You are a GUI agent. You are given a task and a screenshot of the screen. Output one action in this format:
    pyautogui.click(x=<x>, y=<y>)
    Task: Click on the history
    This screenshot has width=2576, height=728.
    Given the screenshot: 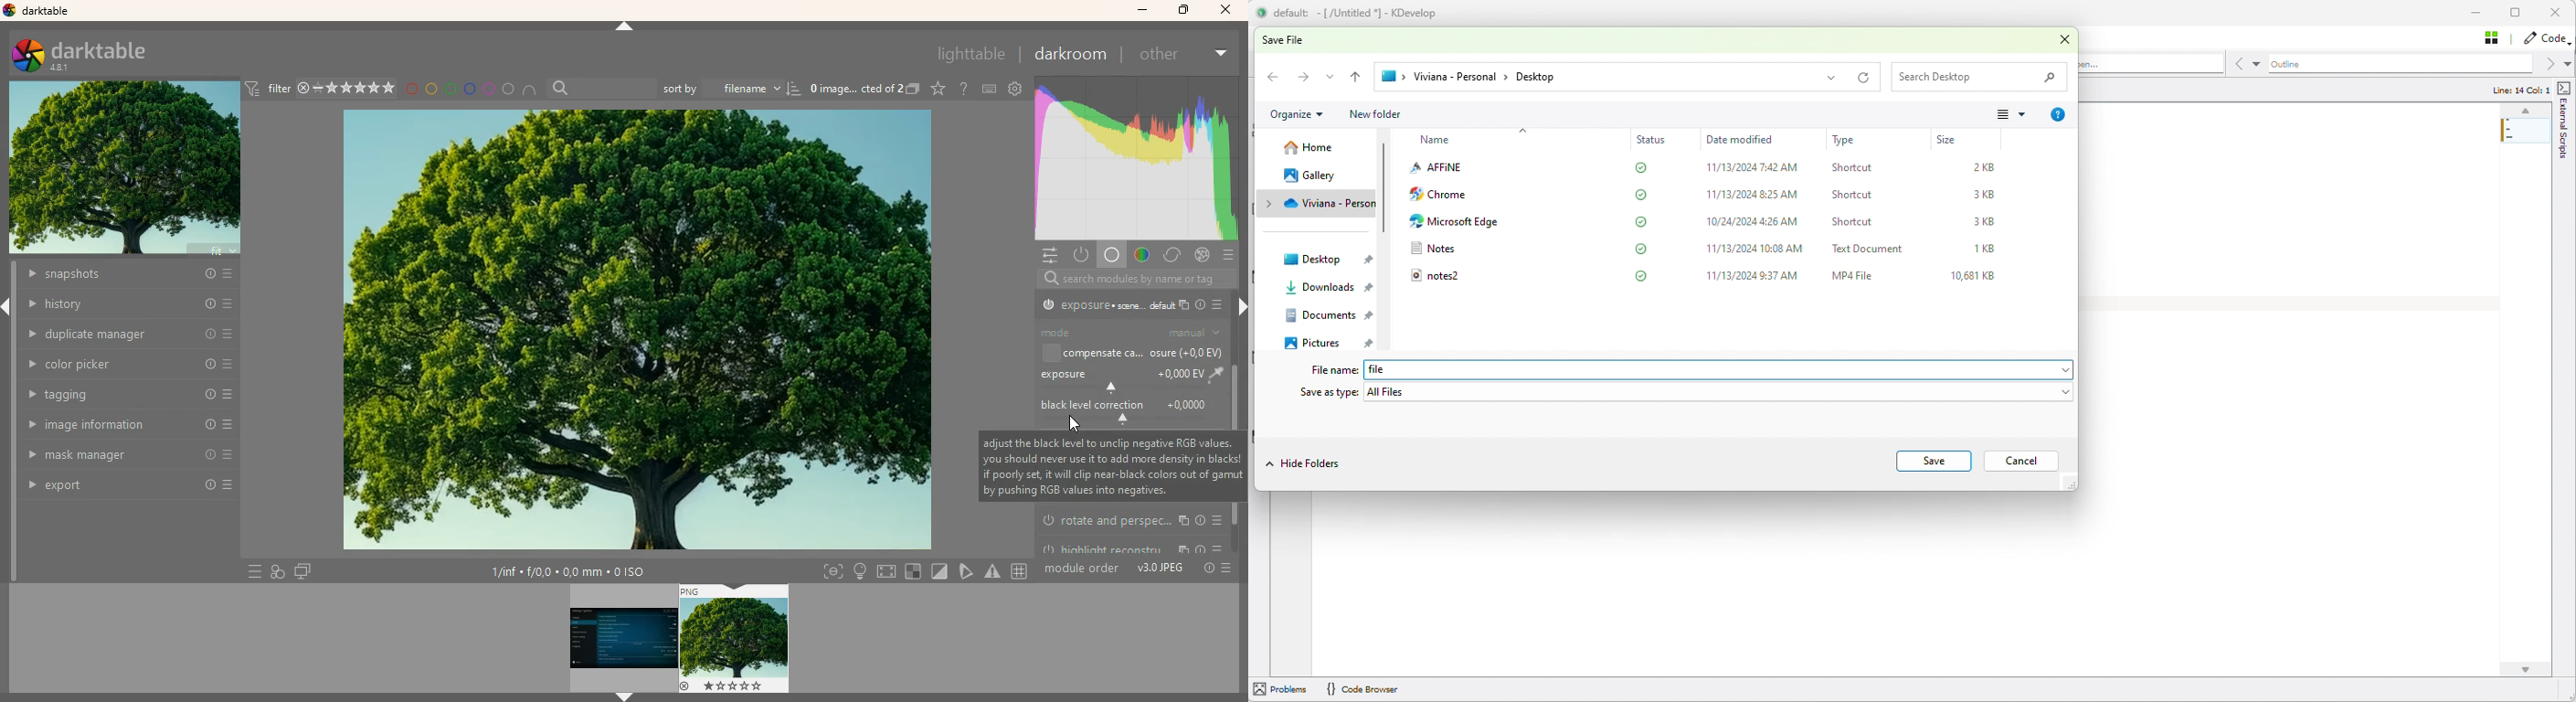 What is the action you would take?
    pyautogui.click(x=131, y=303)
    